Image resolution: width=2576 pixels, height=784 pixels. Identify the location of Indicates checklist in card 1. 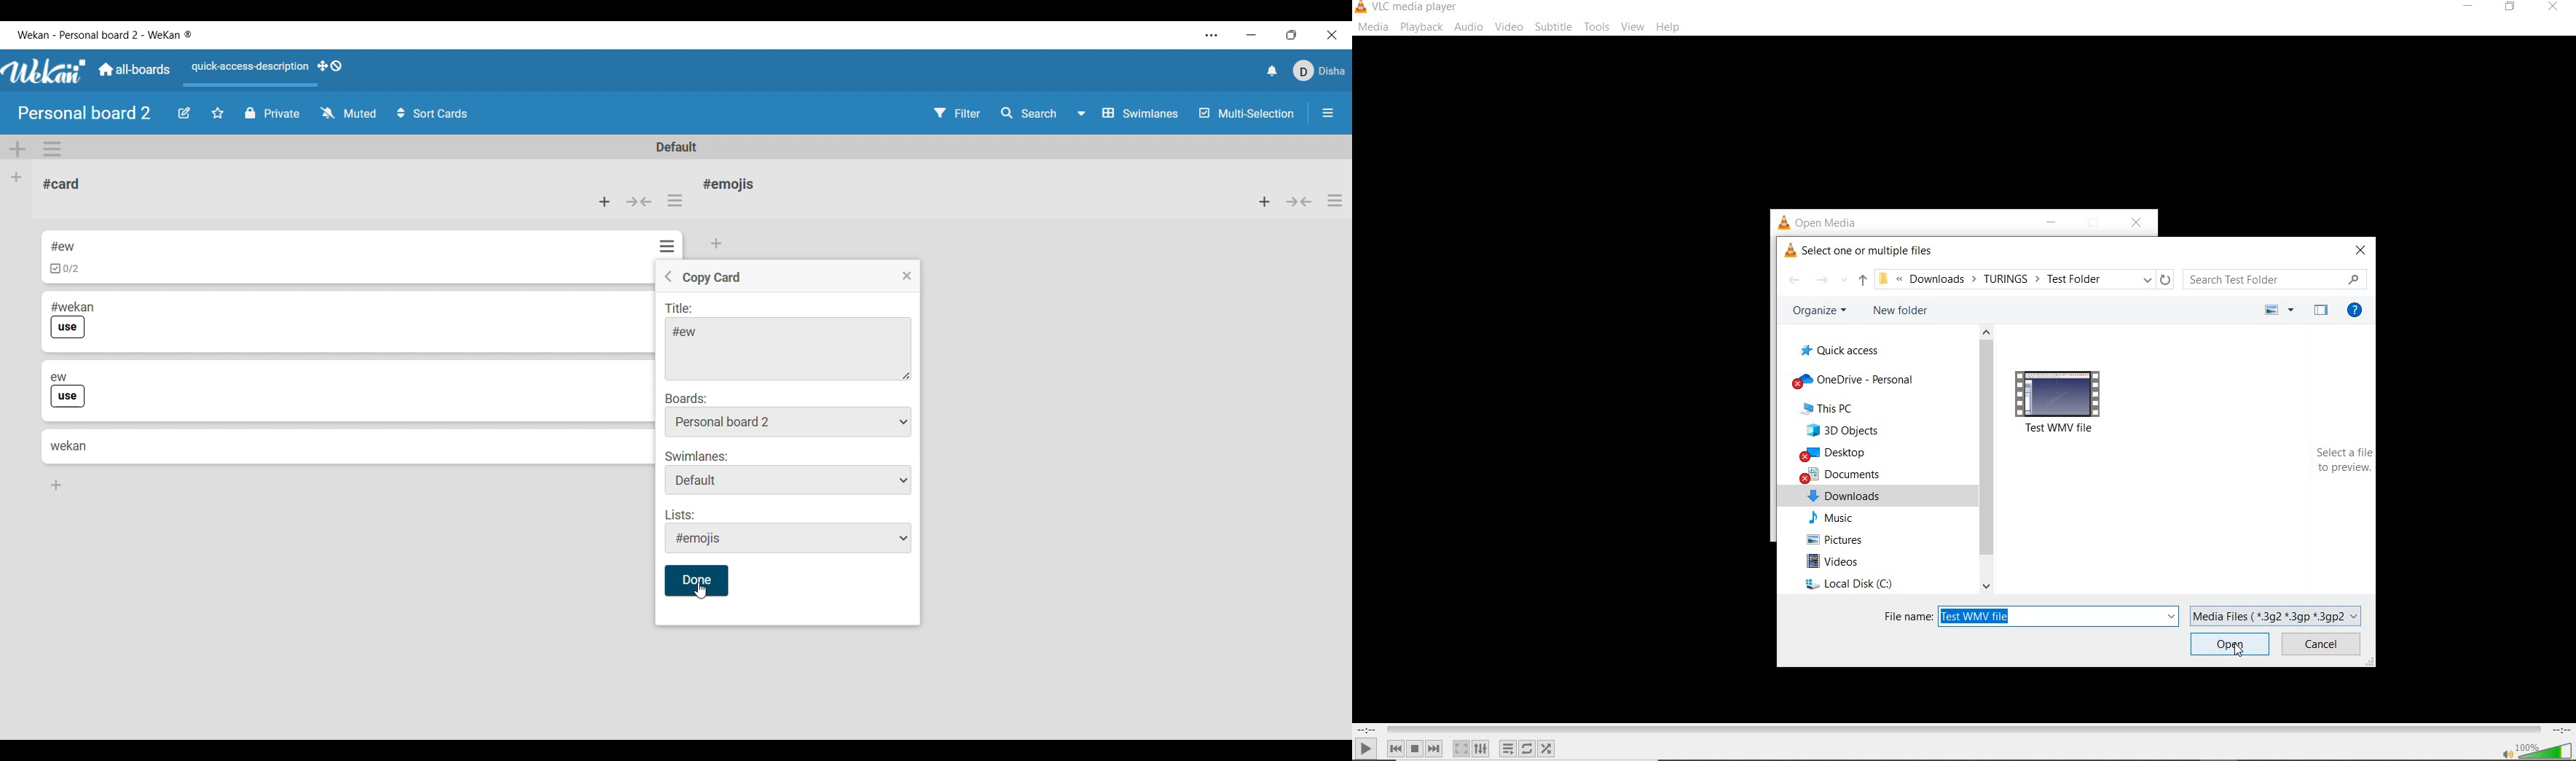
(65, 269).